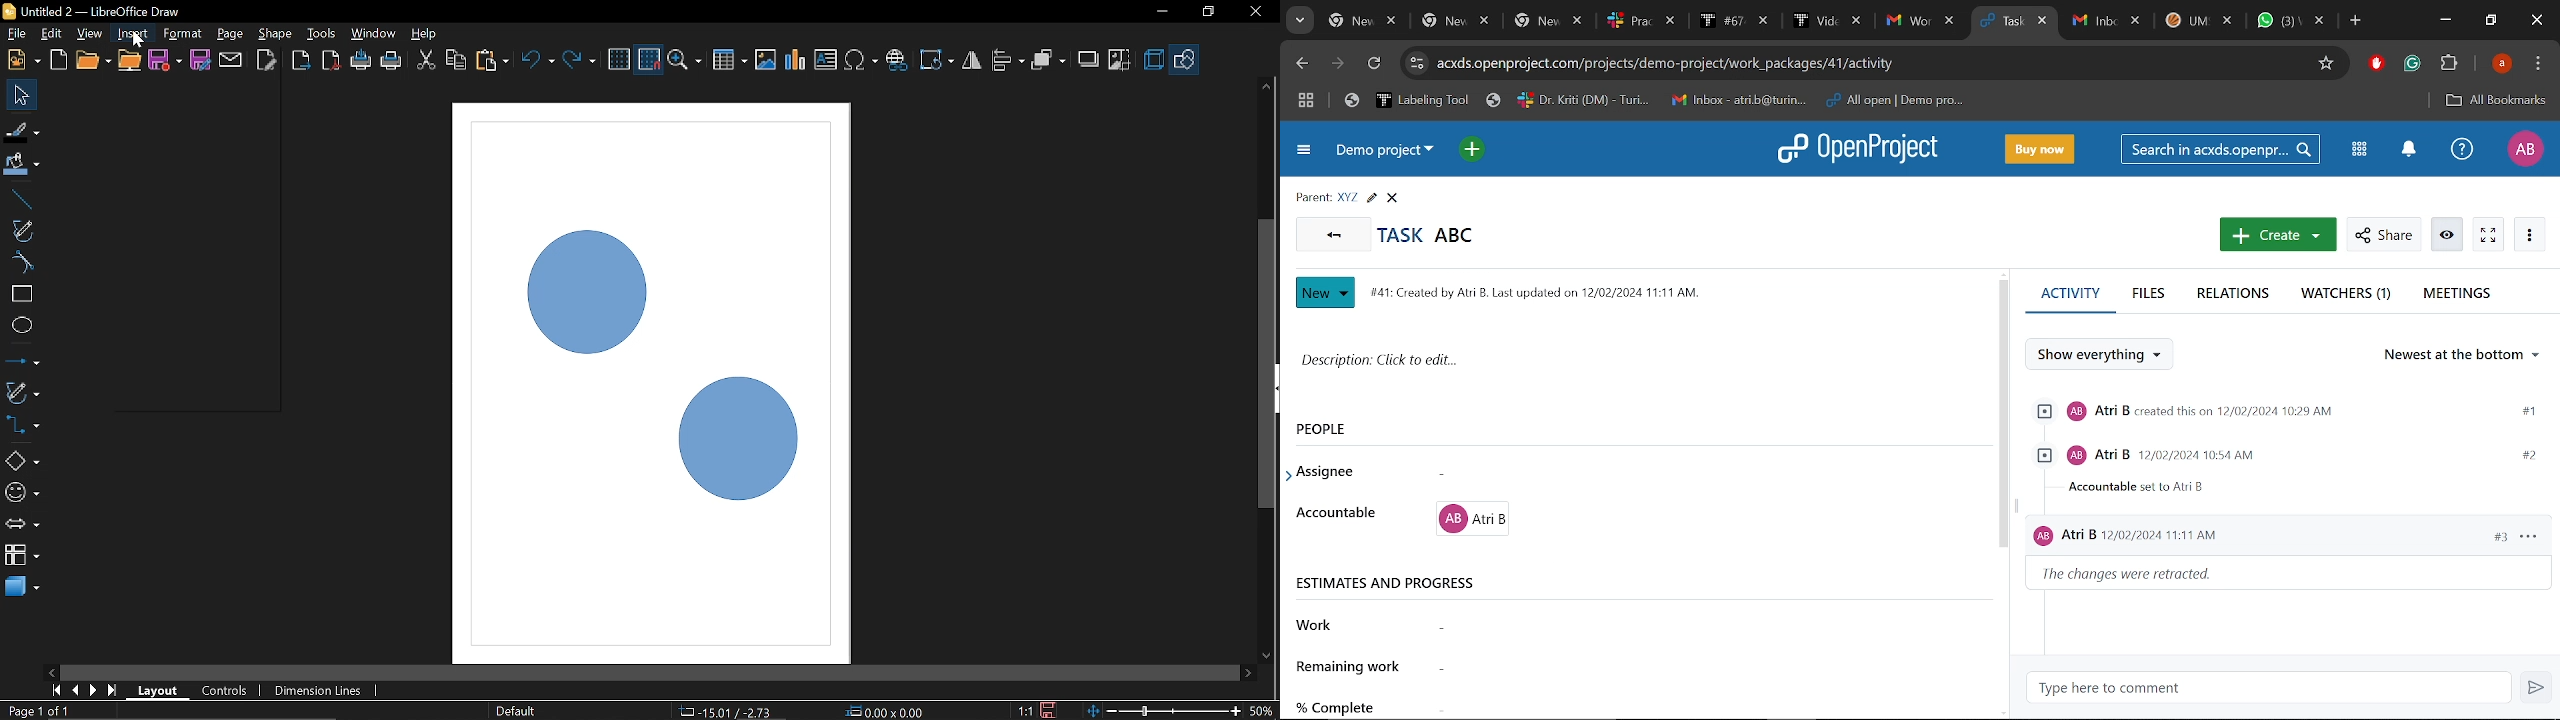 The width and height of the screenshot is (2576, 728). What do you see at coordinates (1207, 11) in the screenshot?
I see `Restore down` at bounding box center [1207, 11].